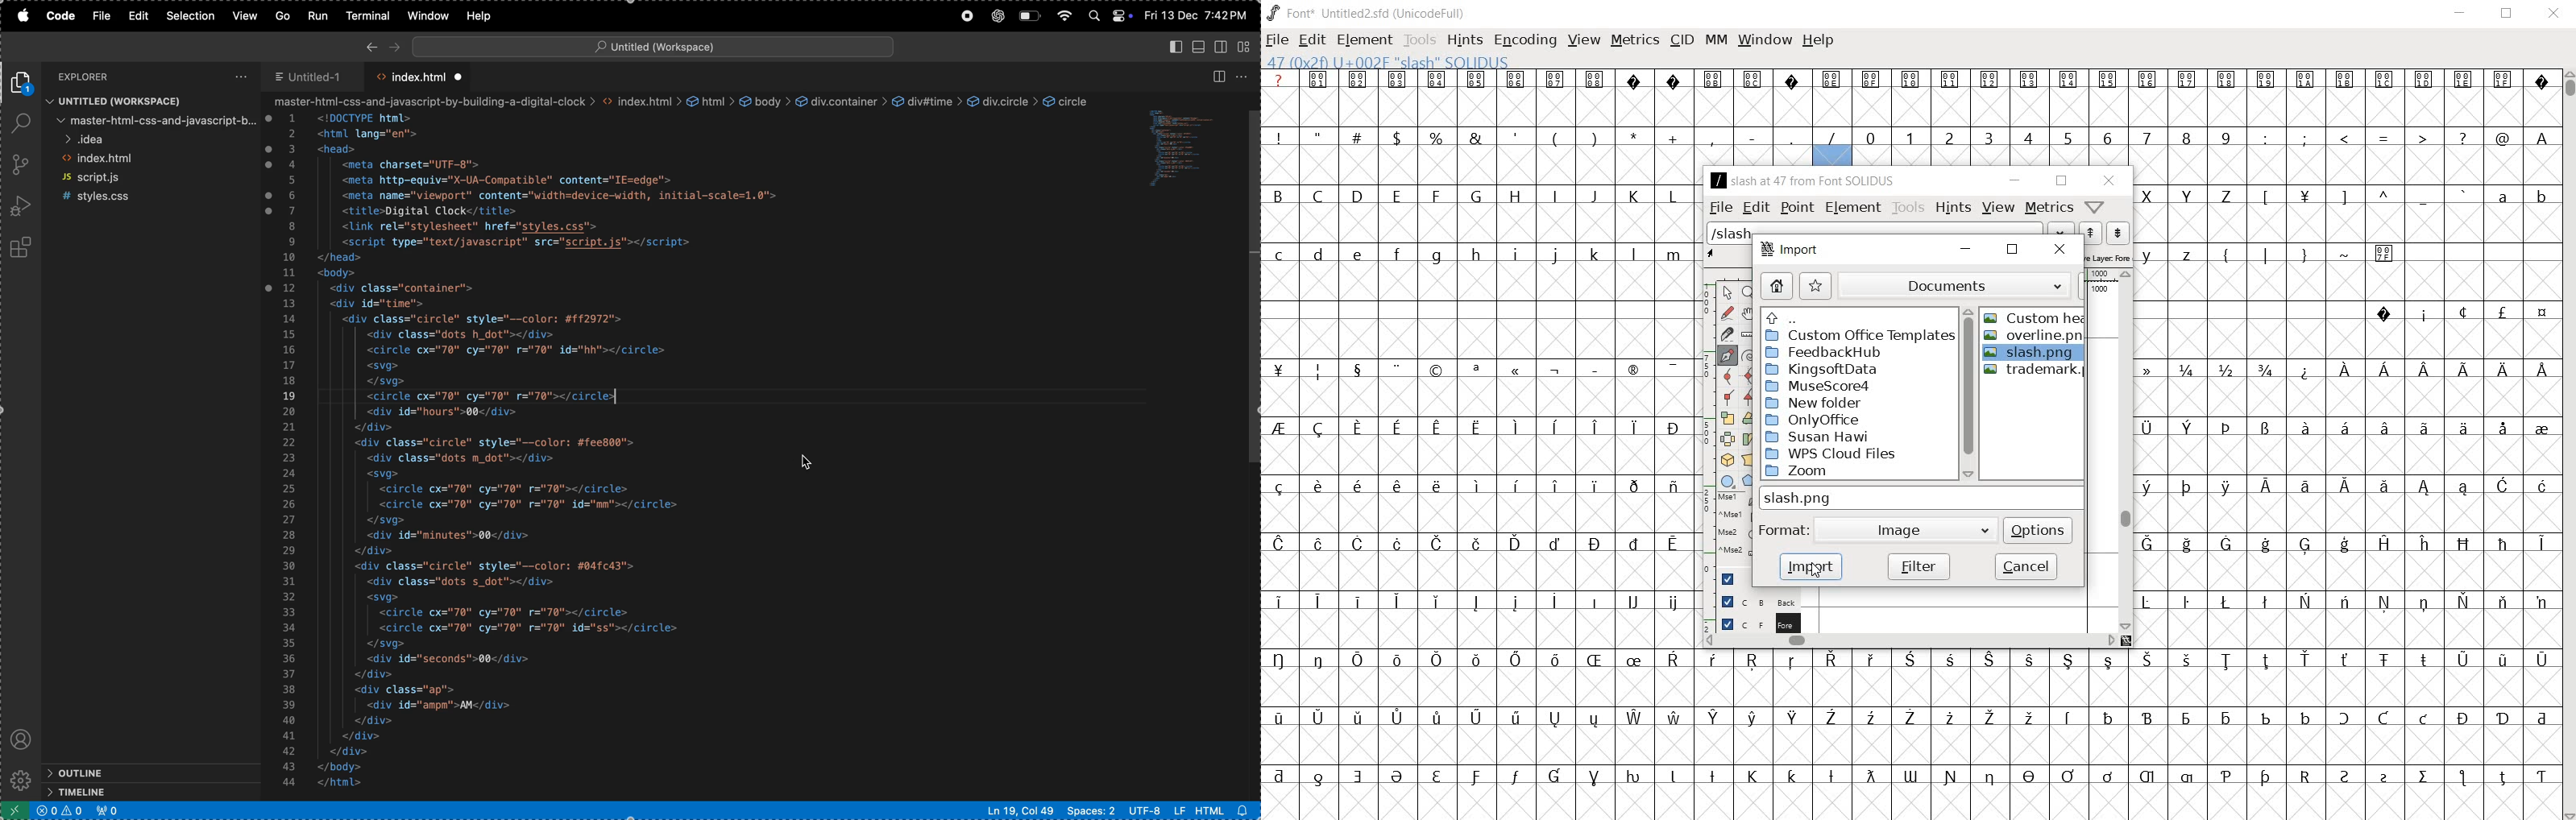  Describe the element at coordinates (149, 196) in the screenshot. I see `style.css` at that location.